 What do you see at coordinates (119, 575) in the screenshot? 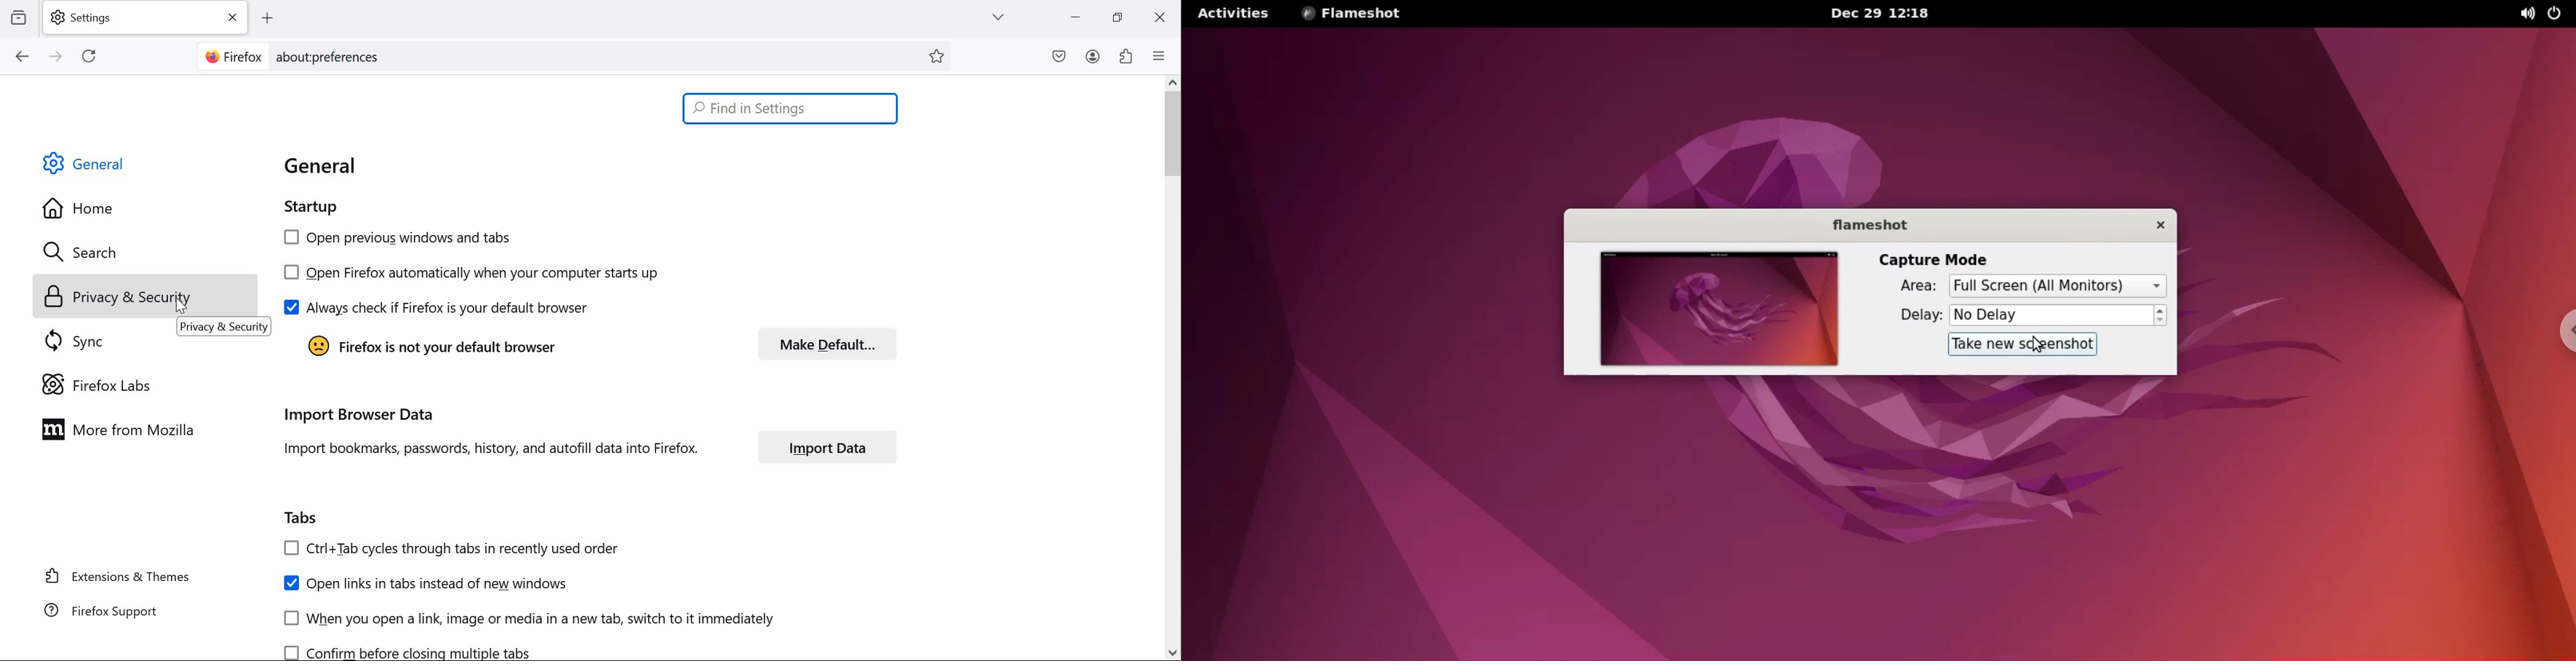
I see `extensions & themes` at bounding box center [119, 575].